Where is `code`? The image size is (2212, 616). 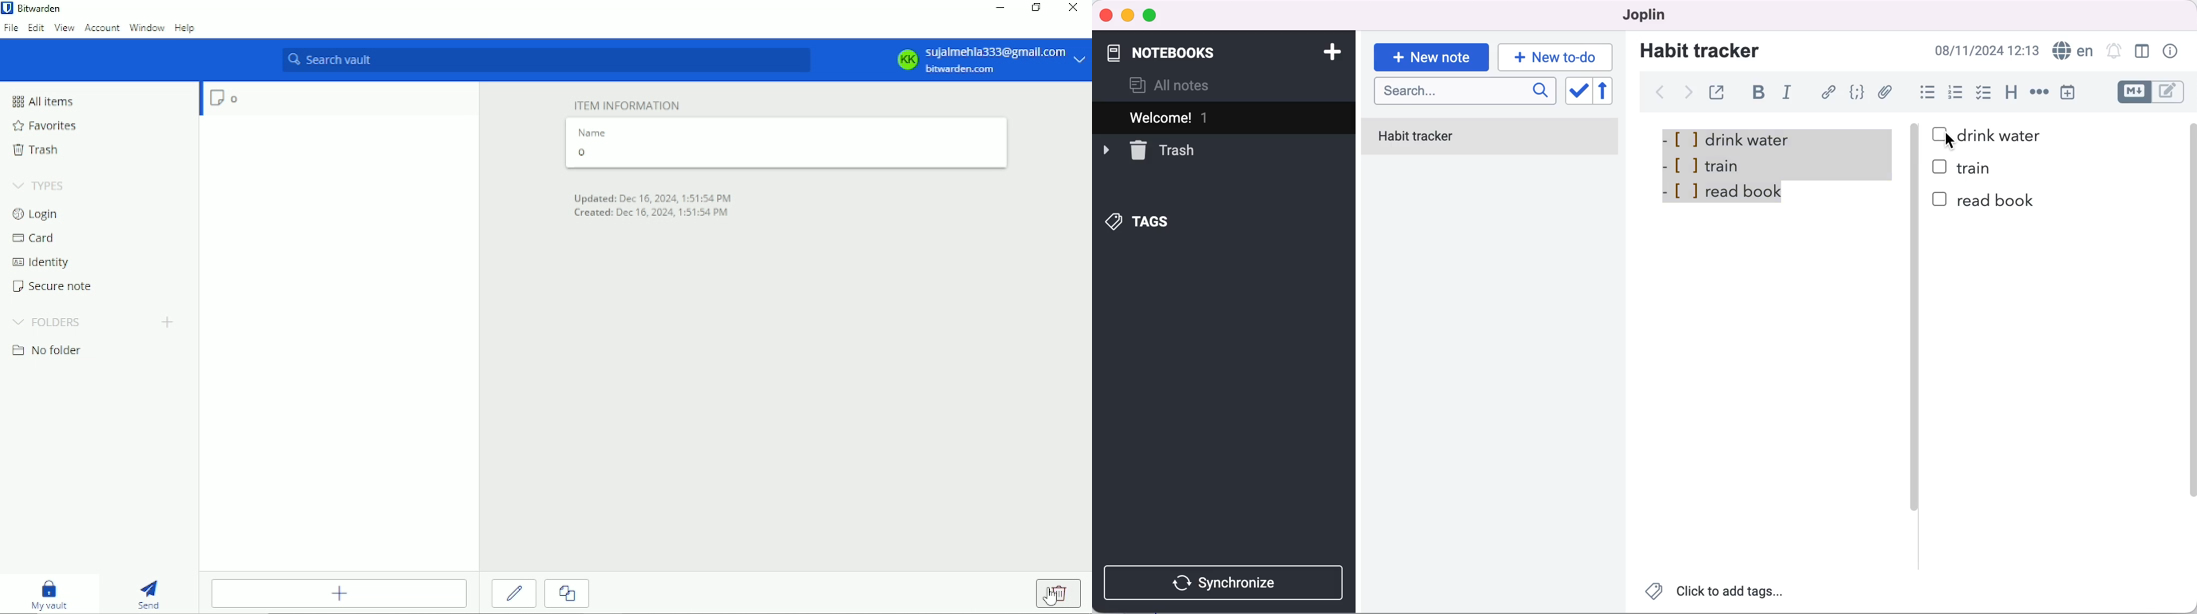 code is located at coordinates (1859, 92).